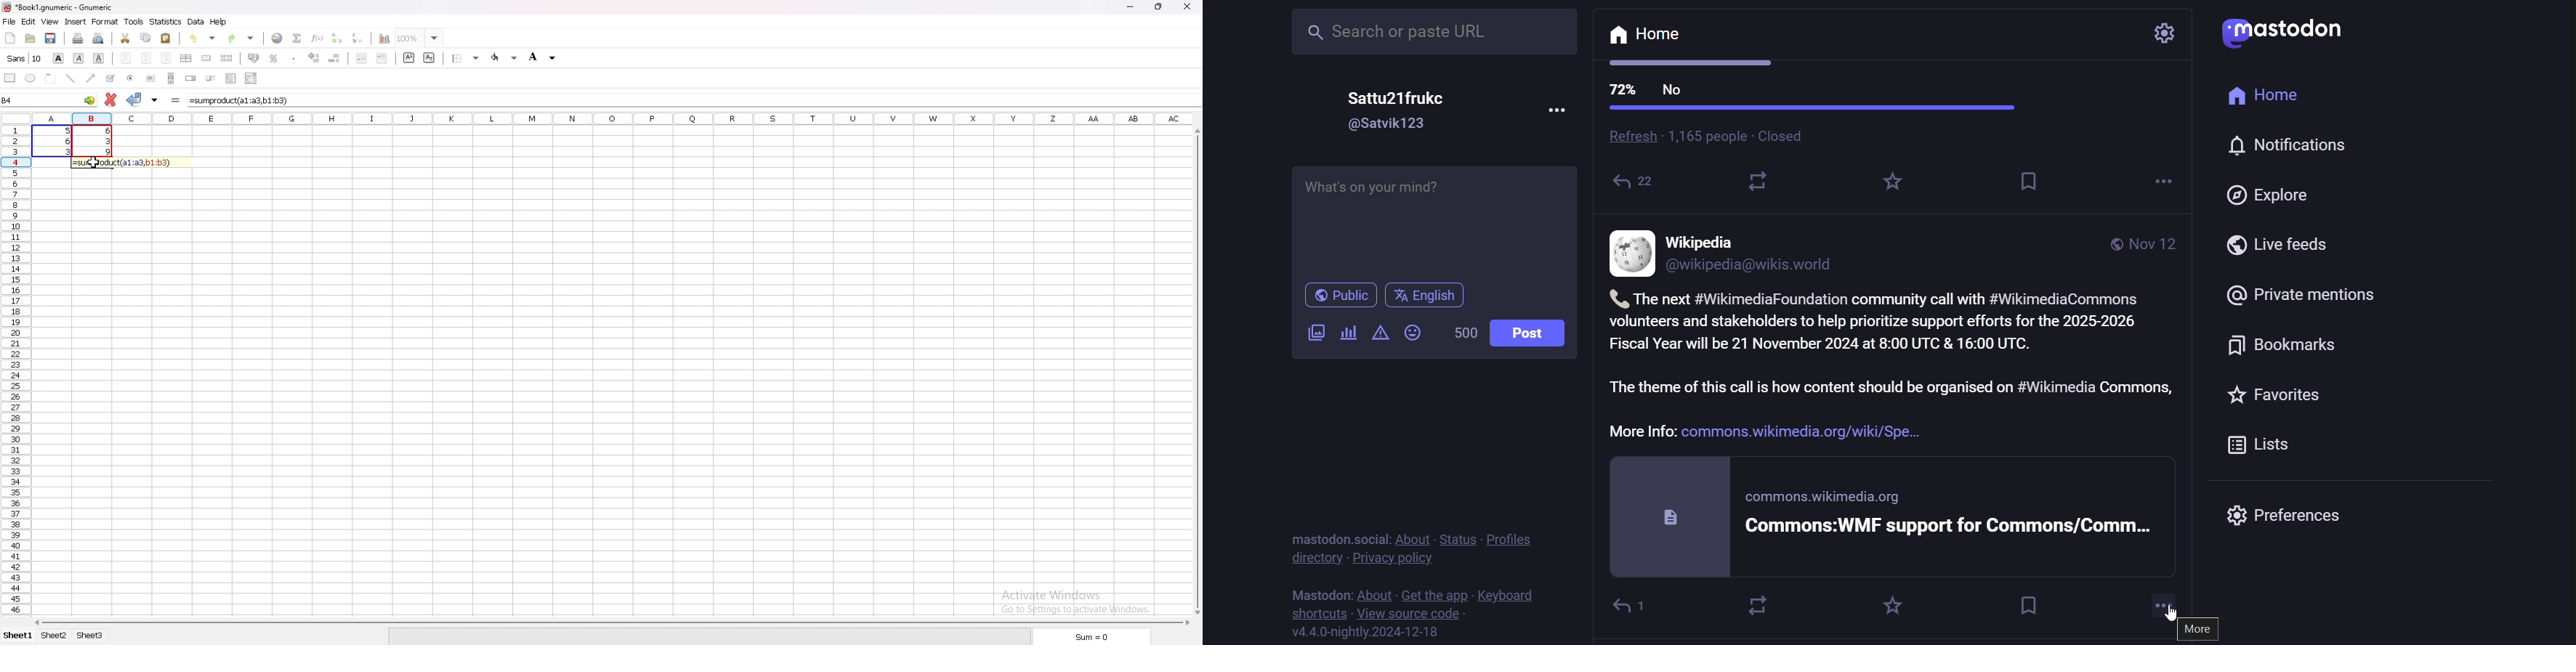 Image resolution: width=2576 pixels, height=672 pixels. I want to click on sum, so click(1089, 636).